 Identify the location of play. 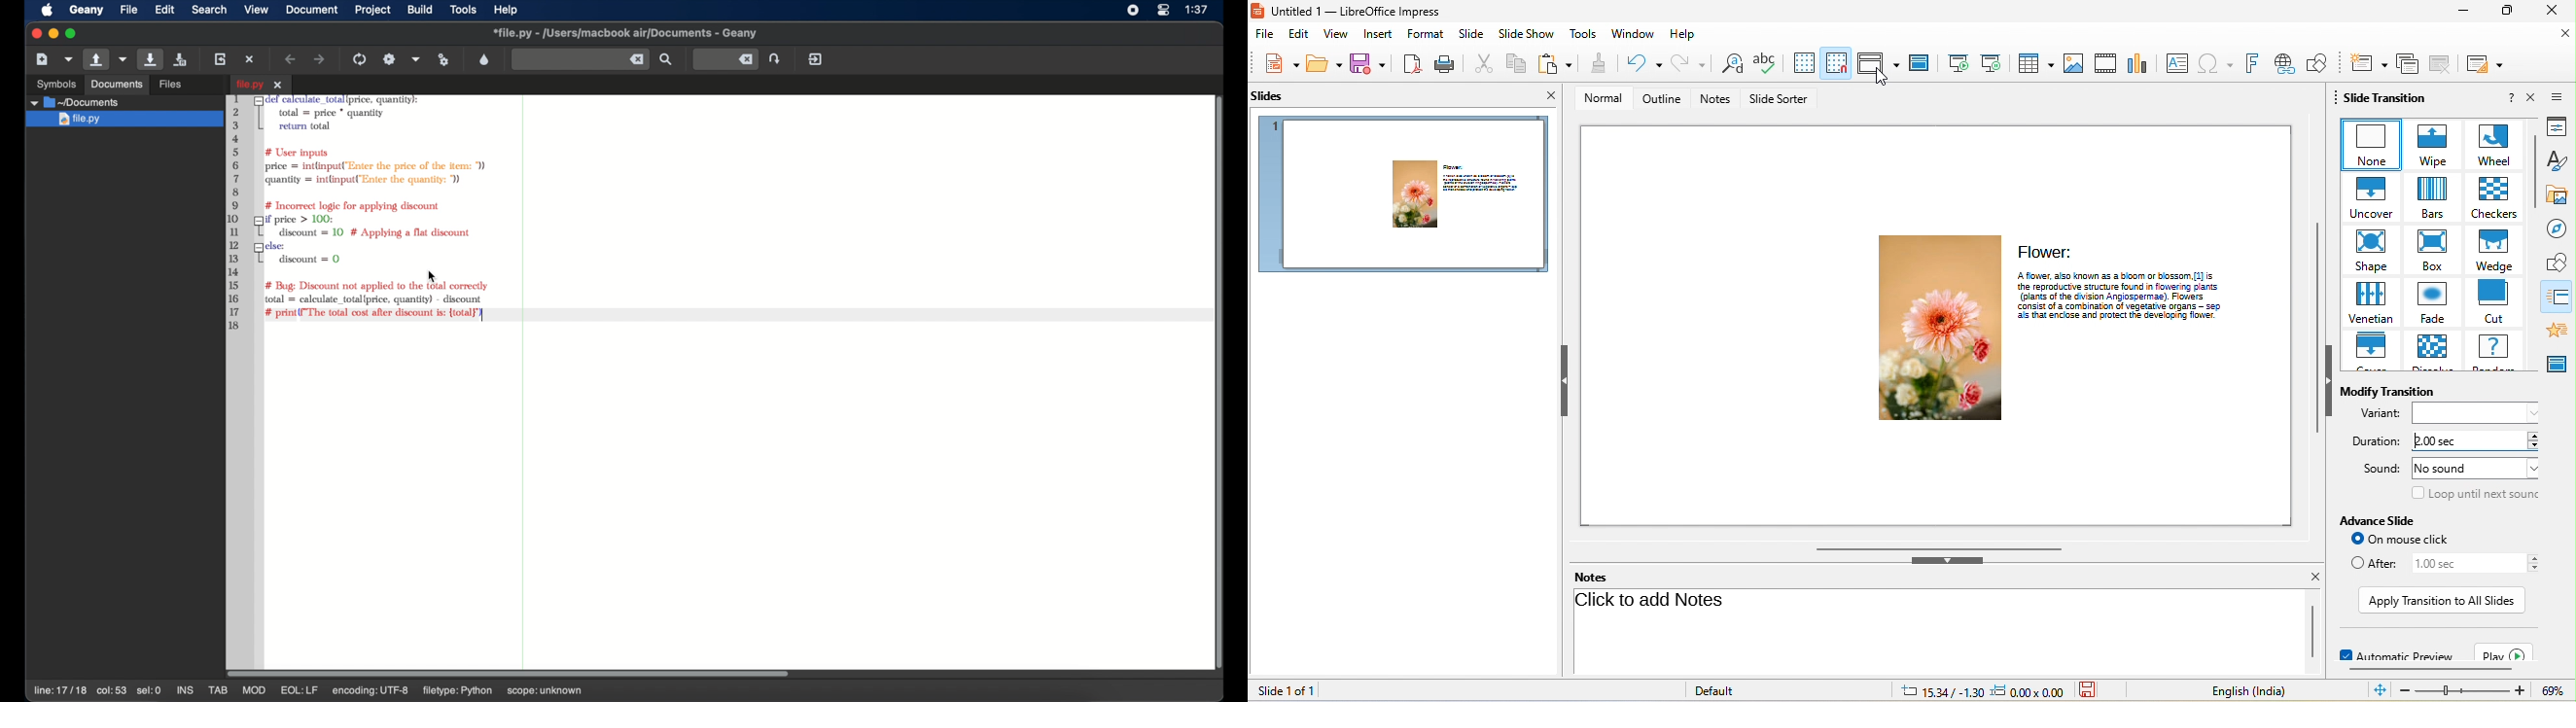
(2505, 653).